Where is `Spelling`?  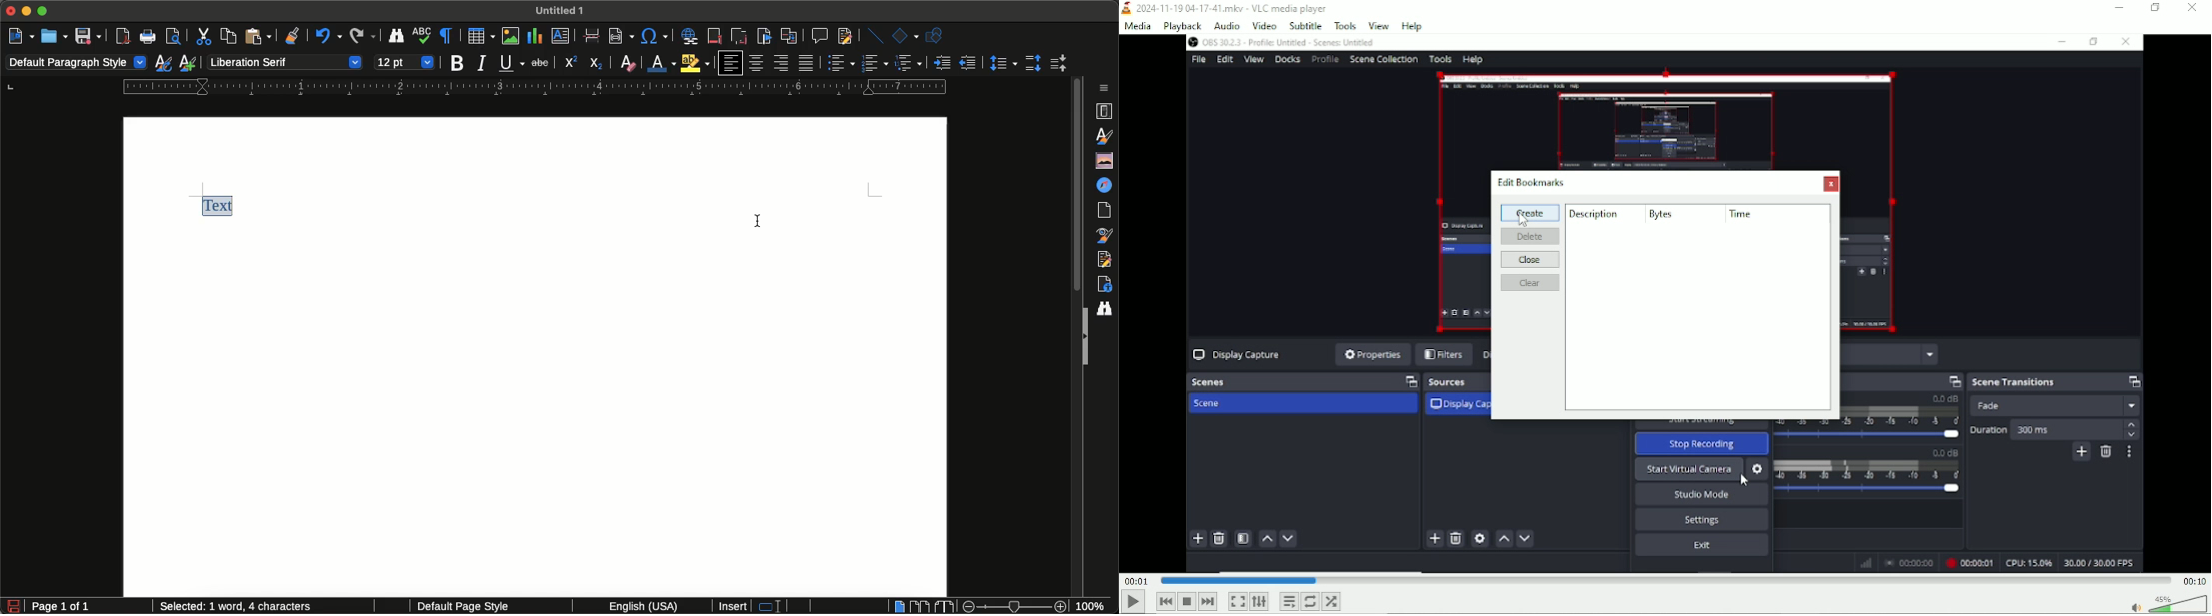 Spelling is located at coordinates (423, 37).